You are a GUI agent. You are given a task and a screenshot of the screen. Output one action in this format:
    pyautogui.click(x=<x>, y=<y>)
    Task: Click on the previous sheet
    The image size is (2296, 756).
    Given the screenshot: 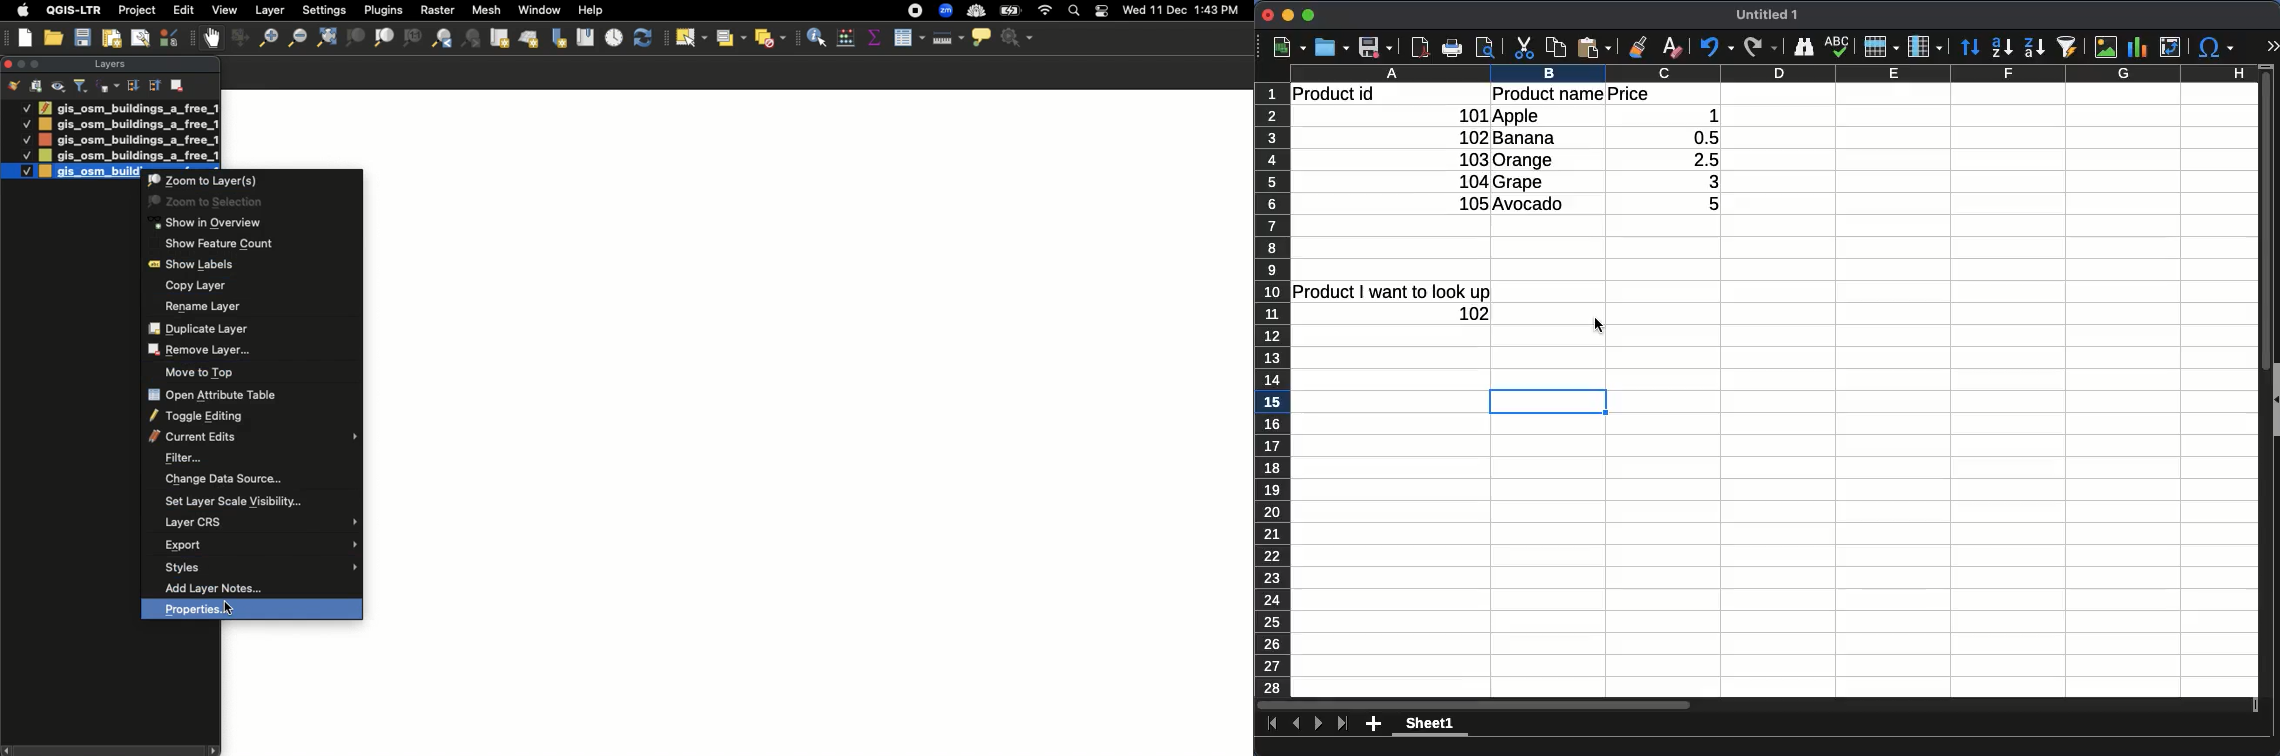 What is the action you would take?
    pyautogui.click(x=1296, y=724)
    